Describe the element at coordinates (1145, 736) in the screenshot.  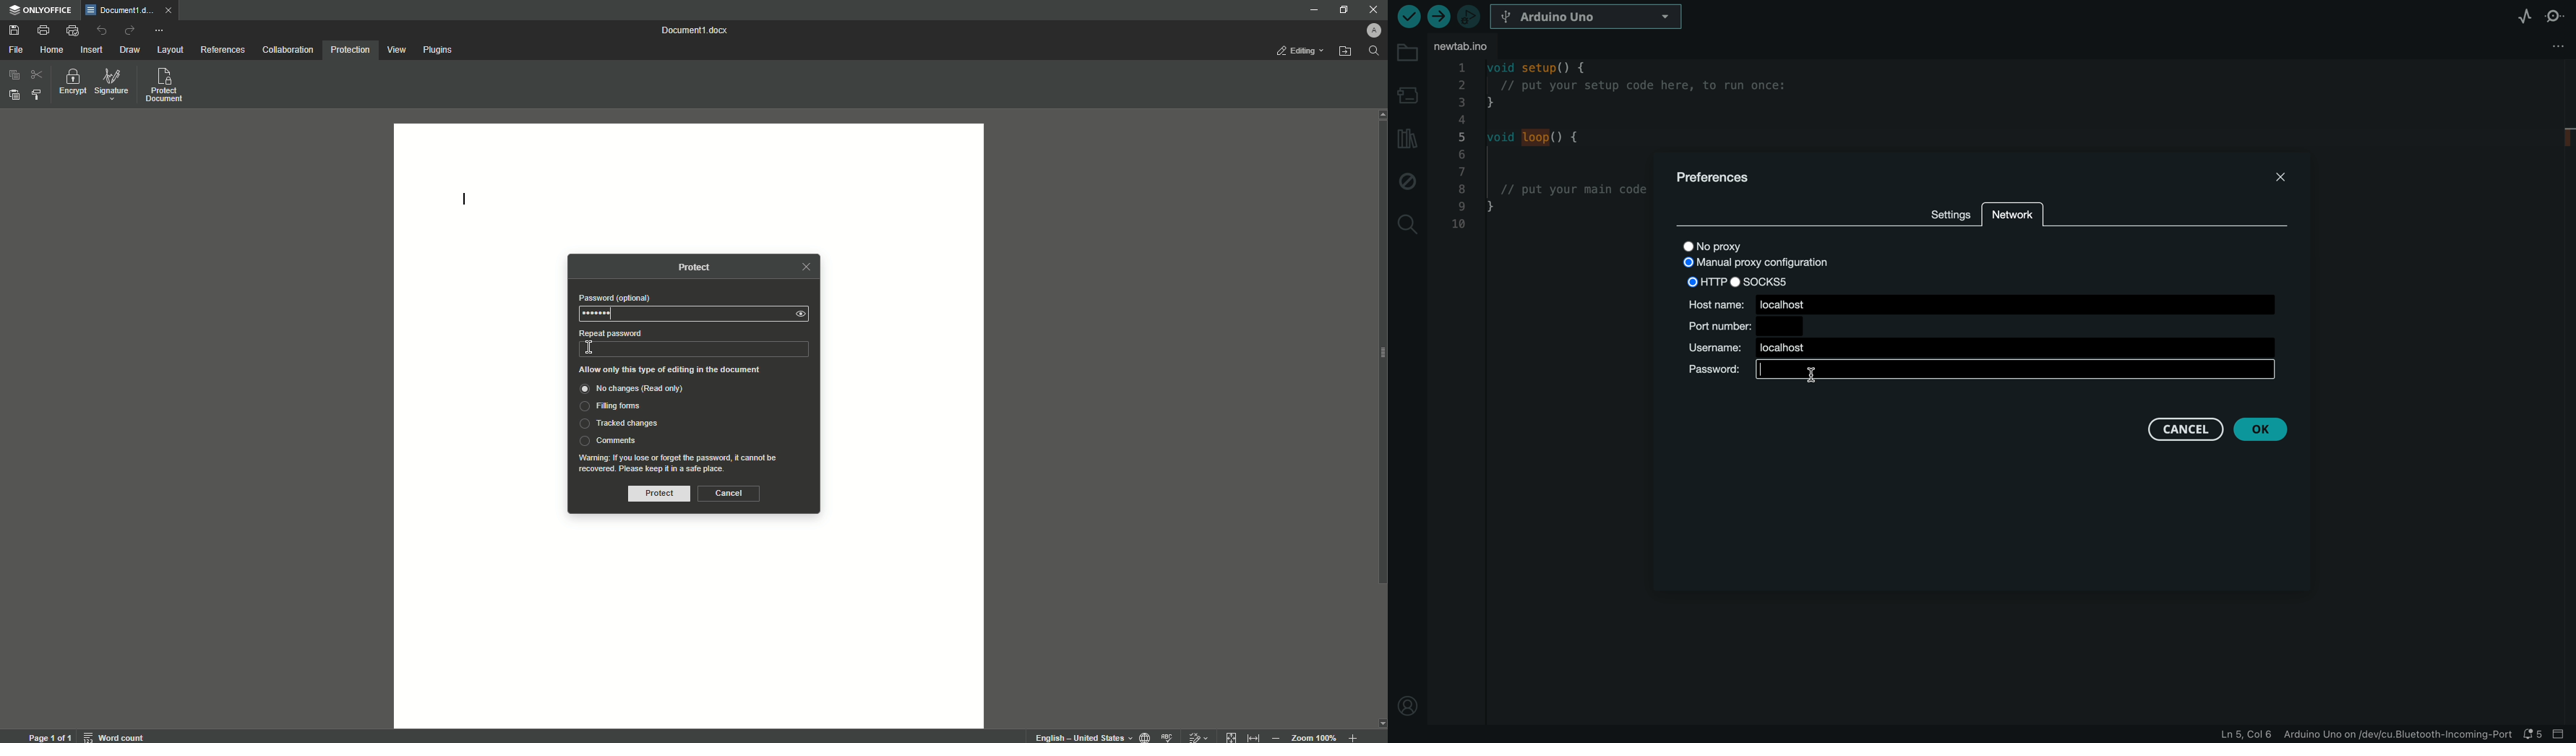
I see `set document language` at that location.